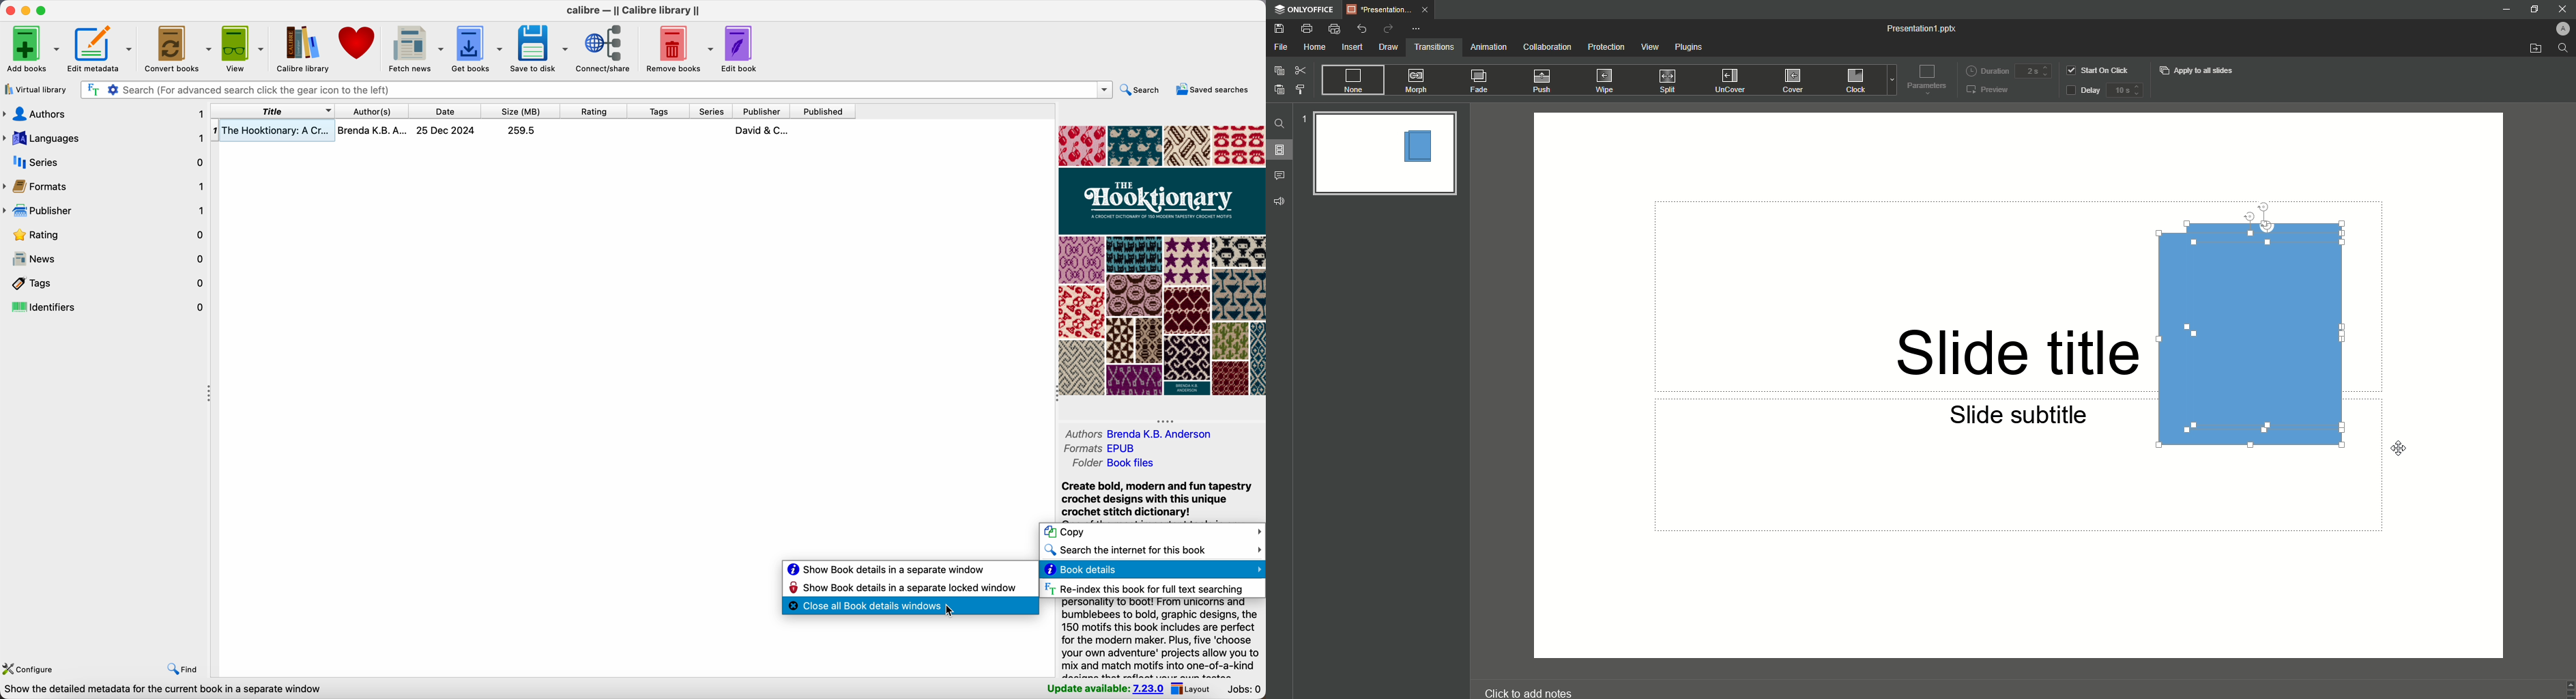  Describe the element at coordinates (1385, 155) in the screenshot. I see `Slide Preview` at that location.